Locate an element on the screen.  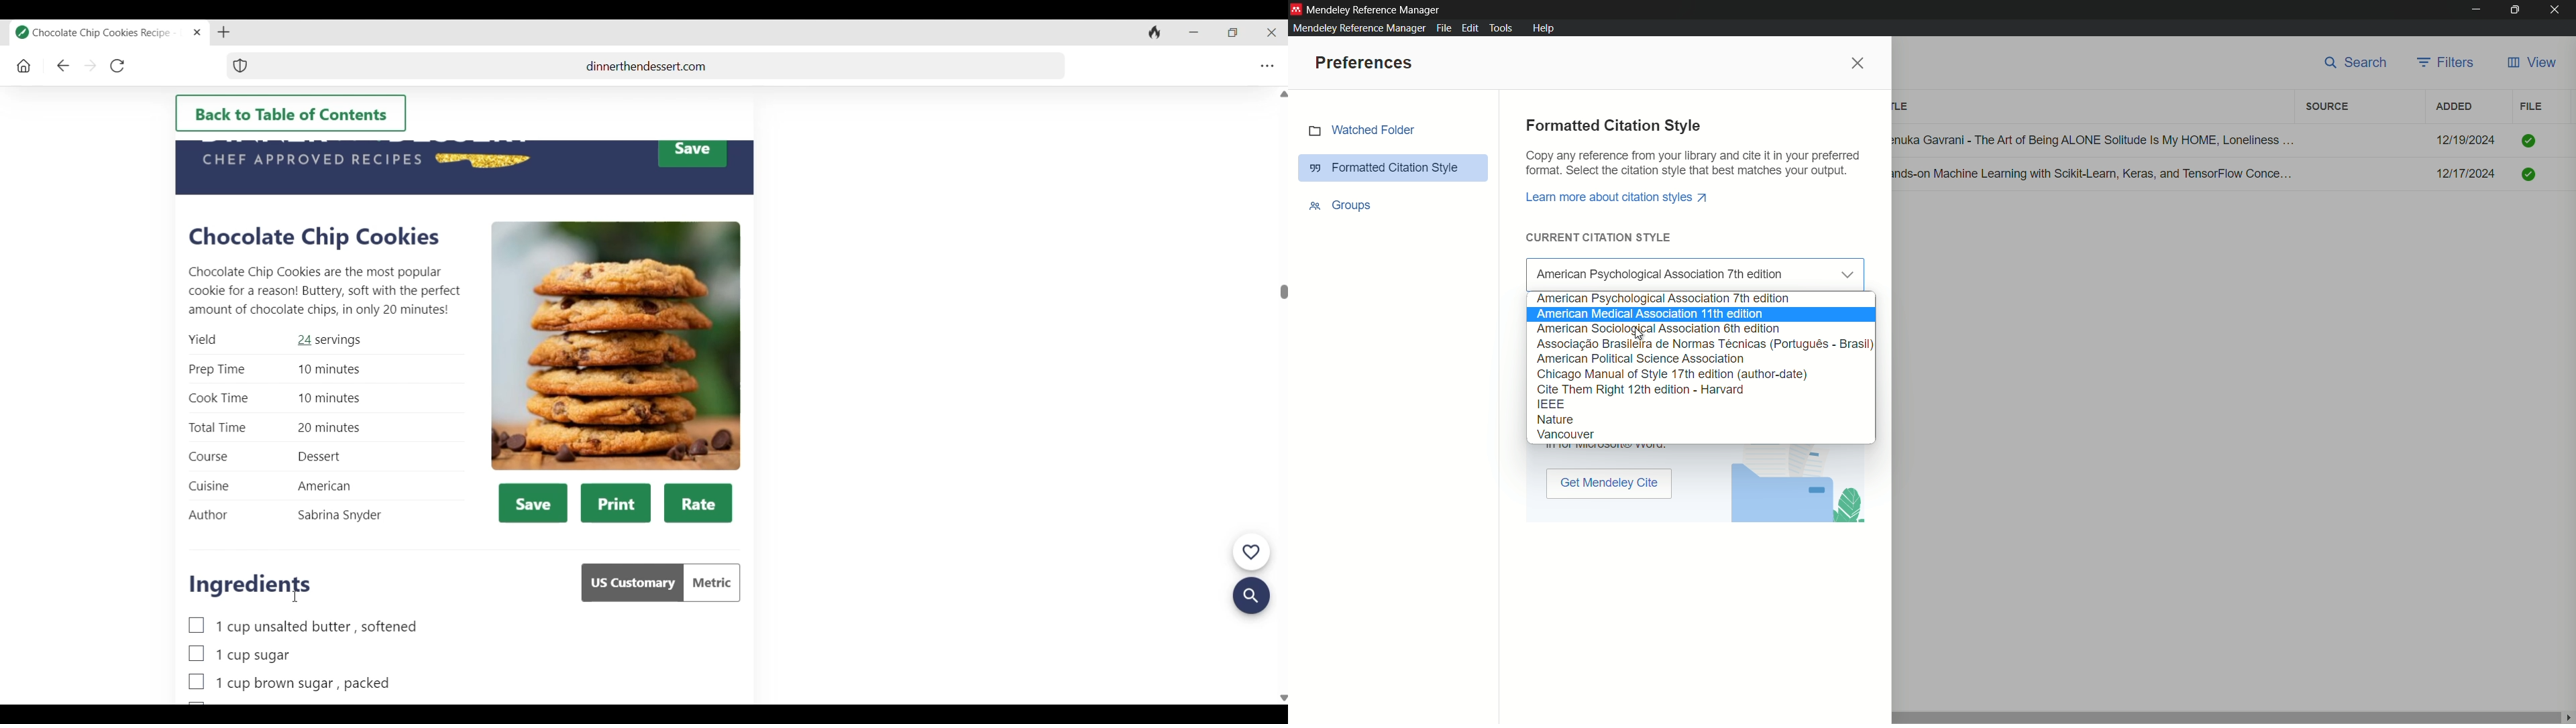
minimize is located at coordinates (2475, 10).